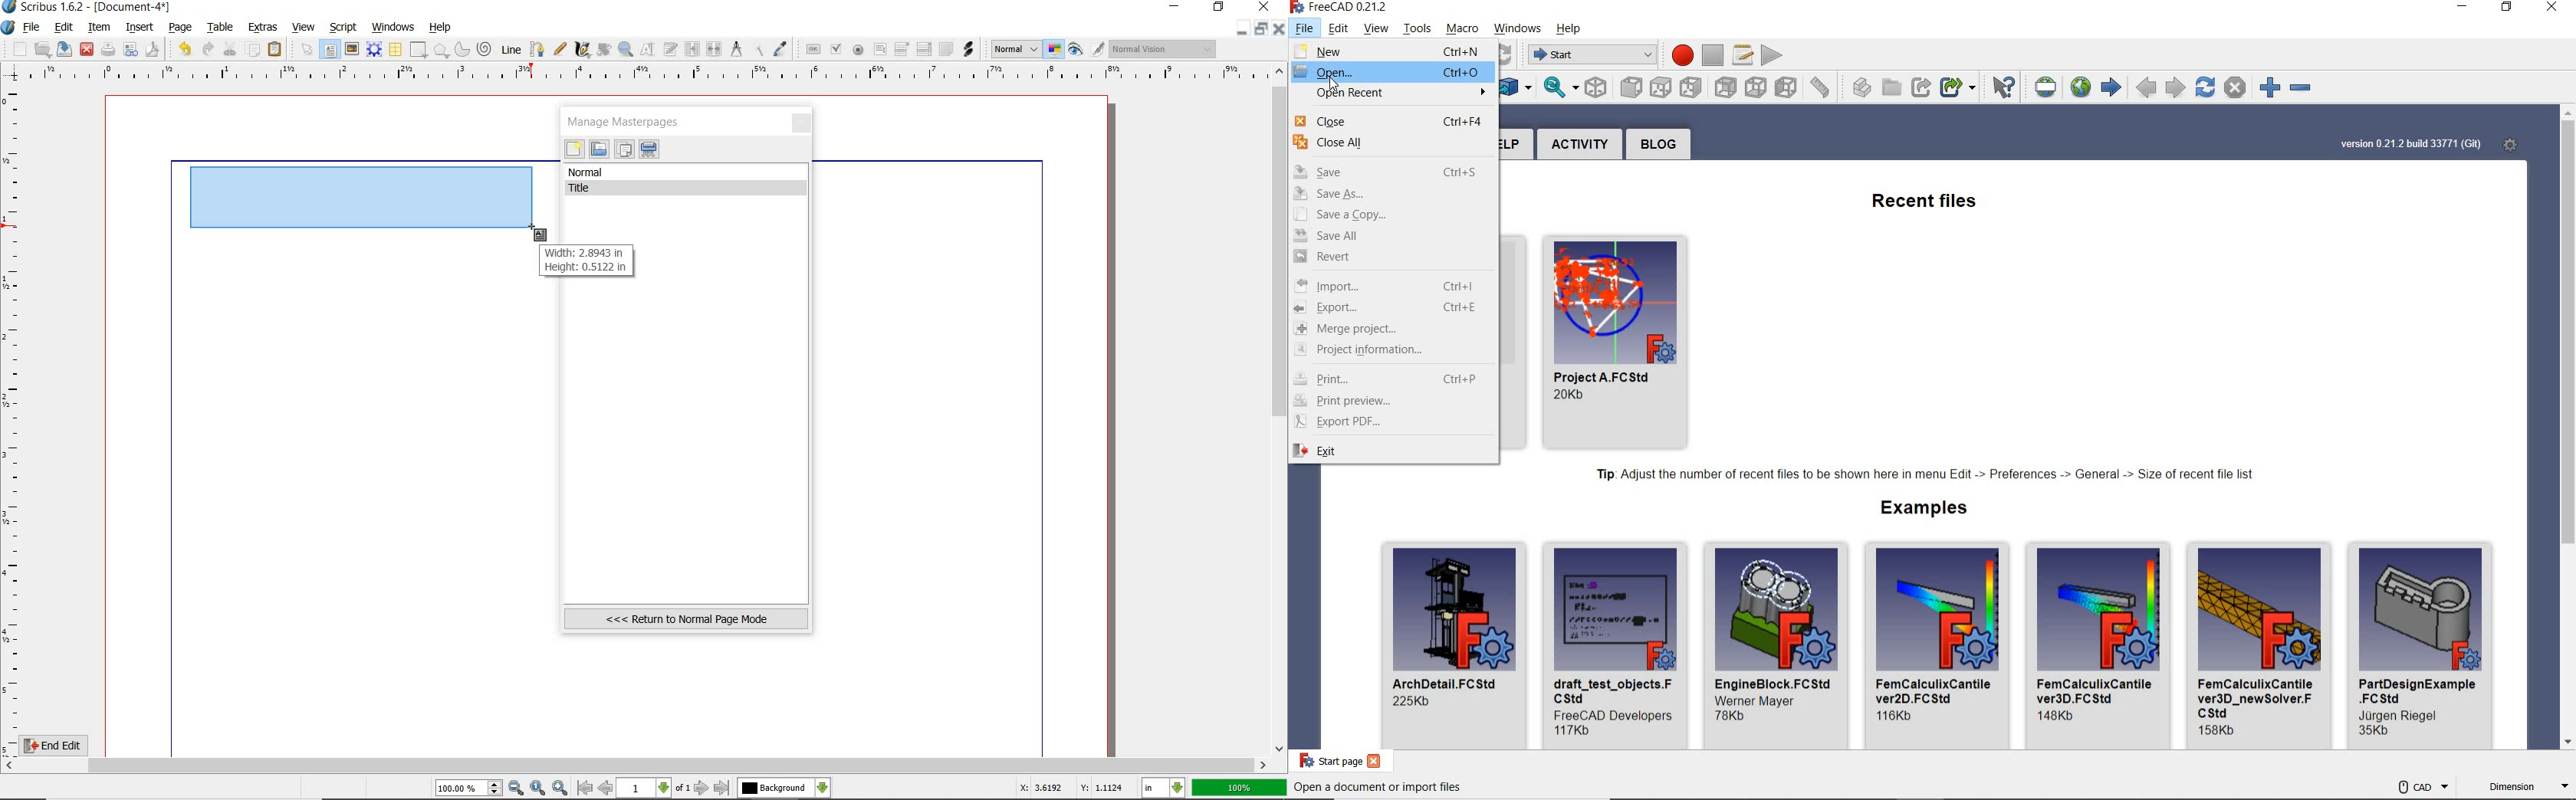  I want to click on open a document or import files, so click(1378, 788).